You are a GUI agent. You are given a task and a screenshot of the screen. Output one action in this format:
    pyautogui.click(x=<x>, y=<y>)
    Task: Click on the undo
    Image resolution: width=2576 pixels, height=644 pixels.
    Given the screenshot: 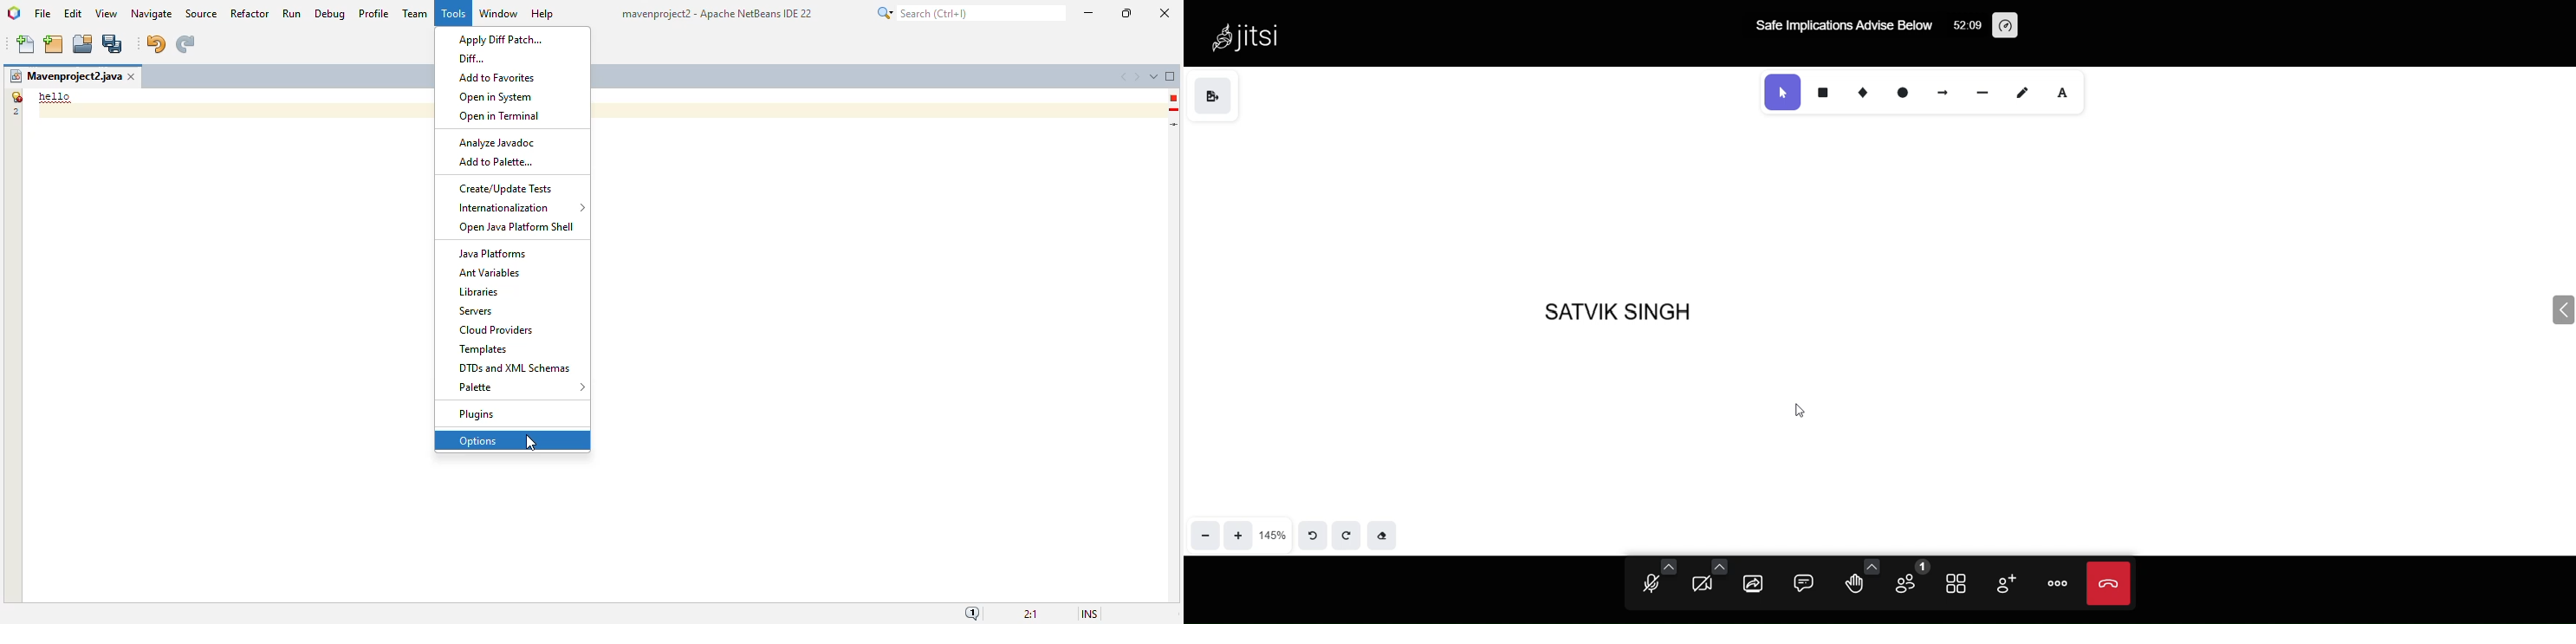 What is the action you would take?
    pyautogui.click(x=1310, y=533)
    